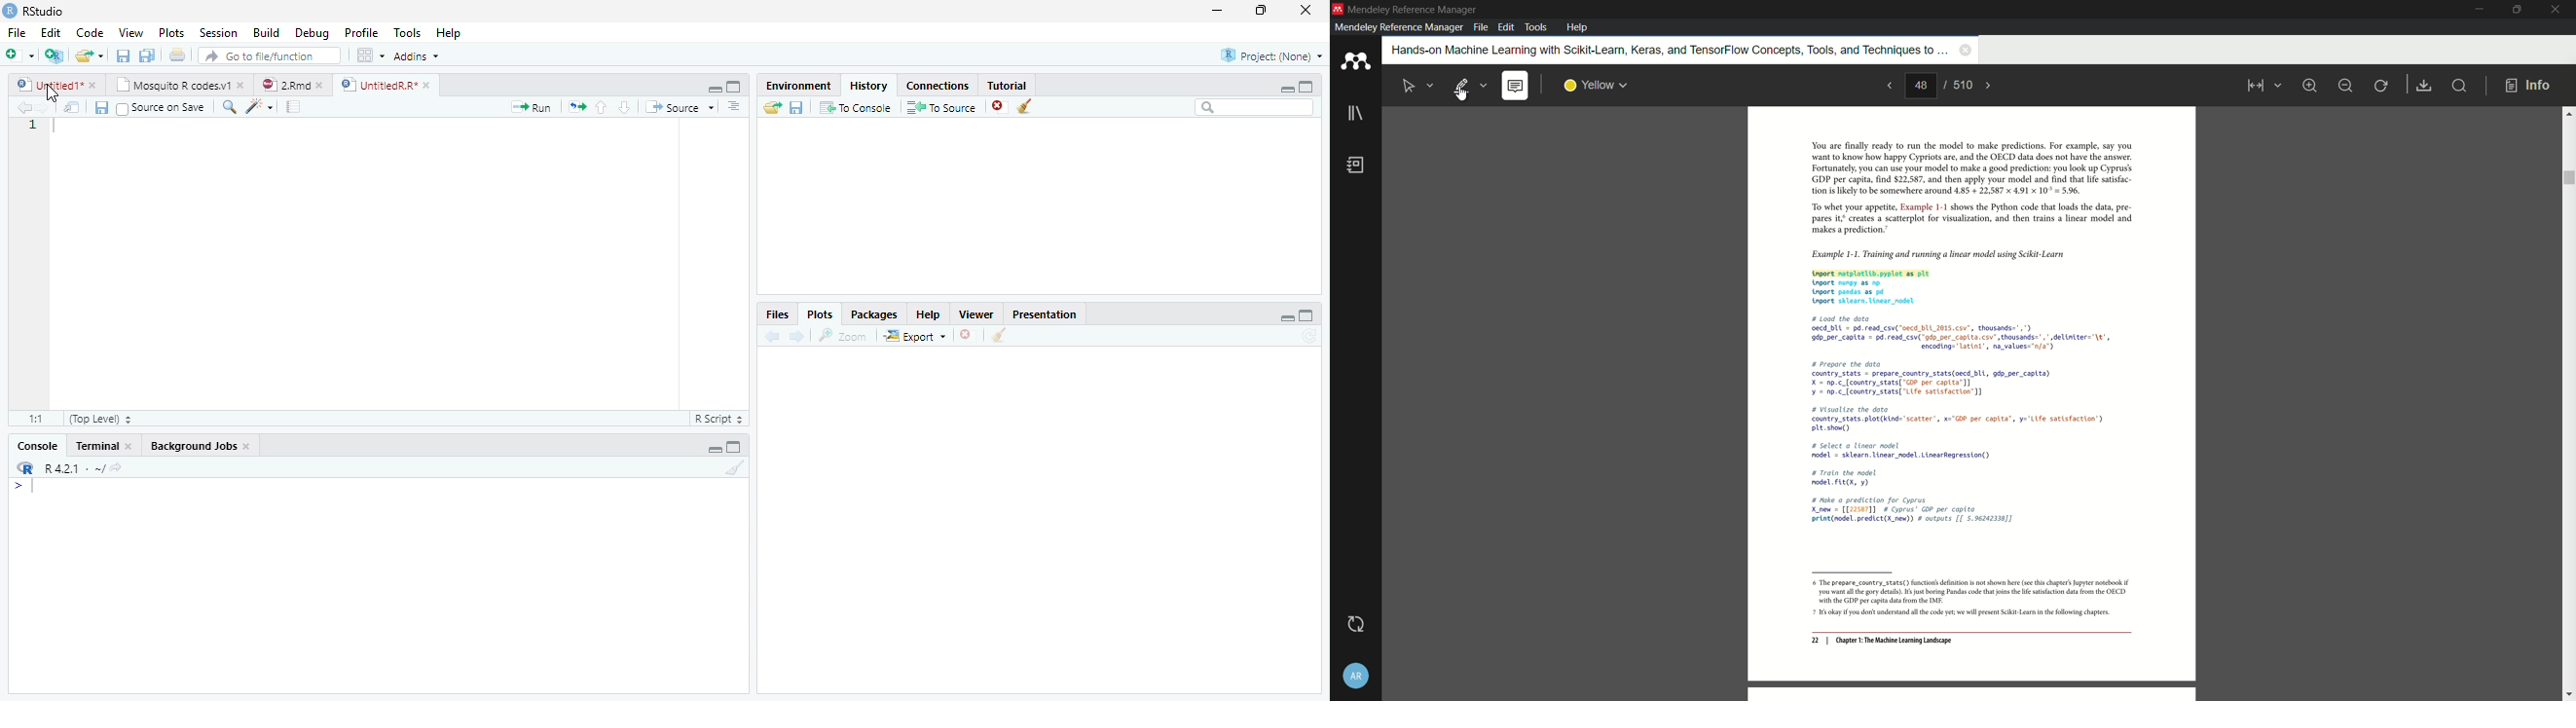  Describe the element at coordinates (772, 110) in the screenshot. I see `Load workspace` at that location.